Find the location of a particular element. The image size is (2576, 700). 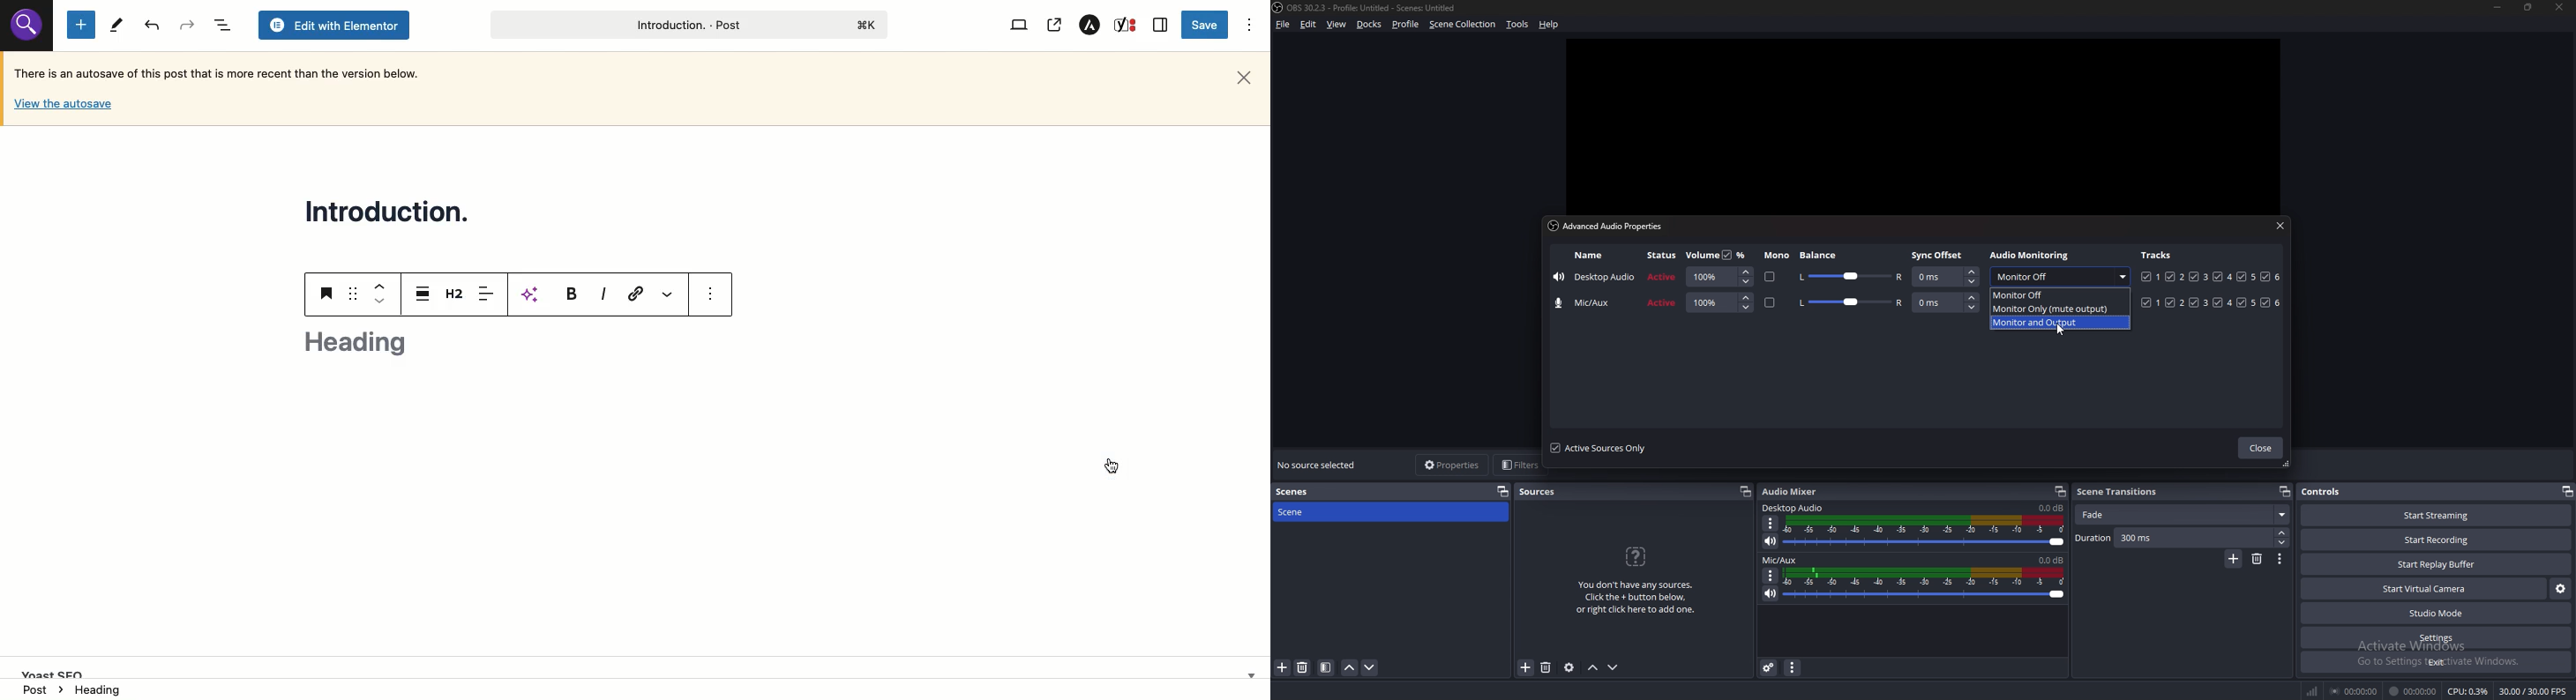

audio mixer properties is located at coordinates (1793, 668).